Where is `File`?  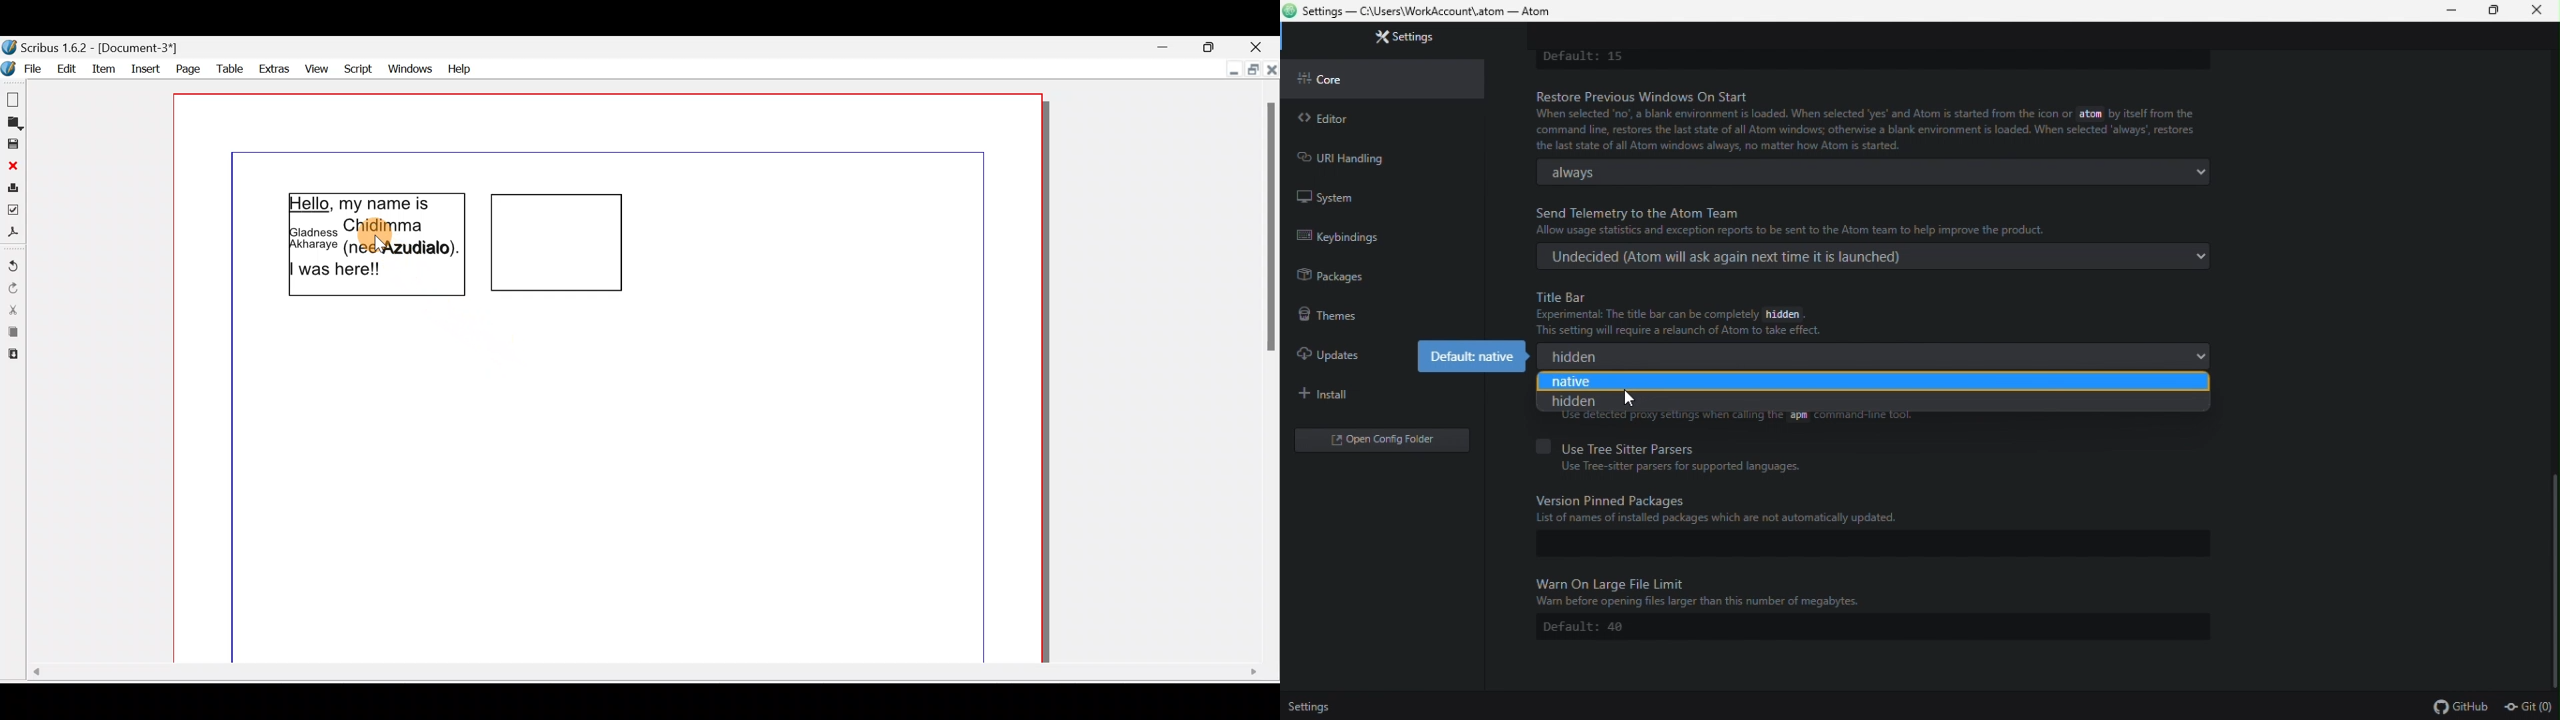
File is located at coordinates (23, 67).